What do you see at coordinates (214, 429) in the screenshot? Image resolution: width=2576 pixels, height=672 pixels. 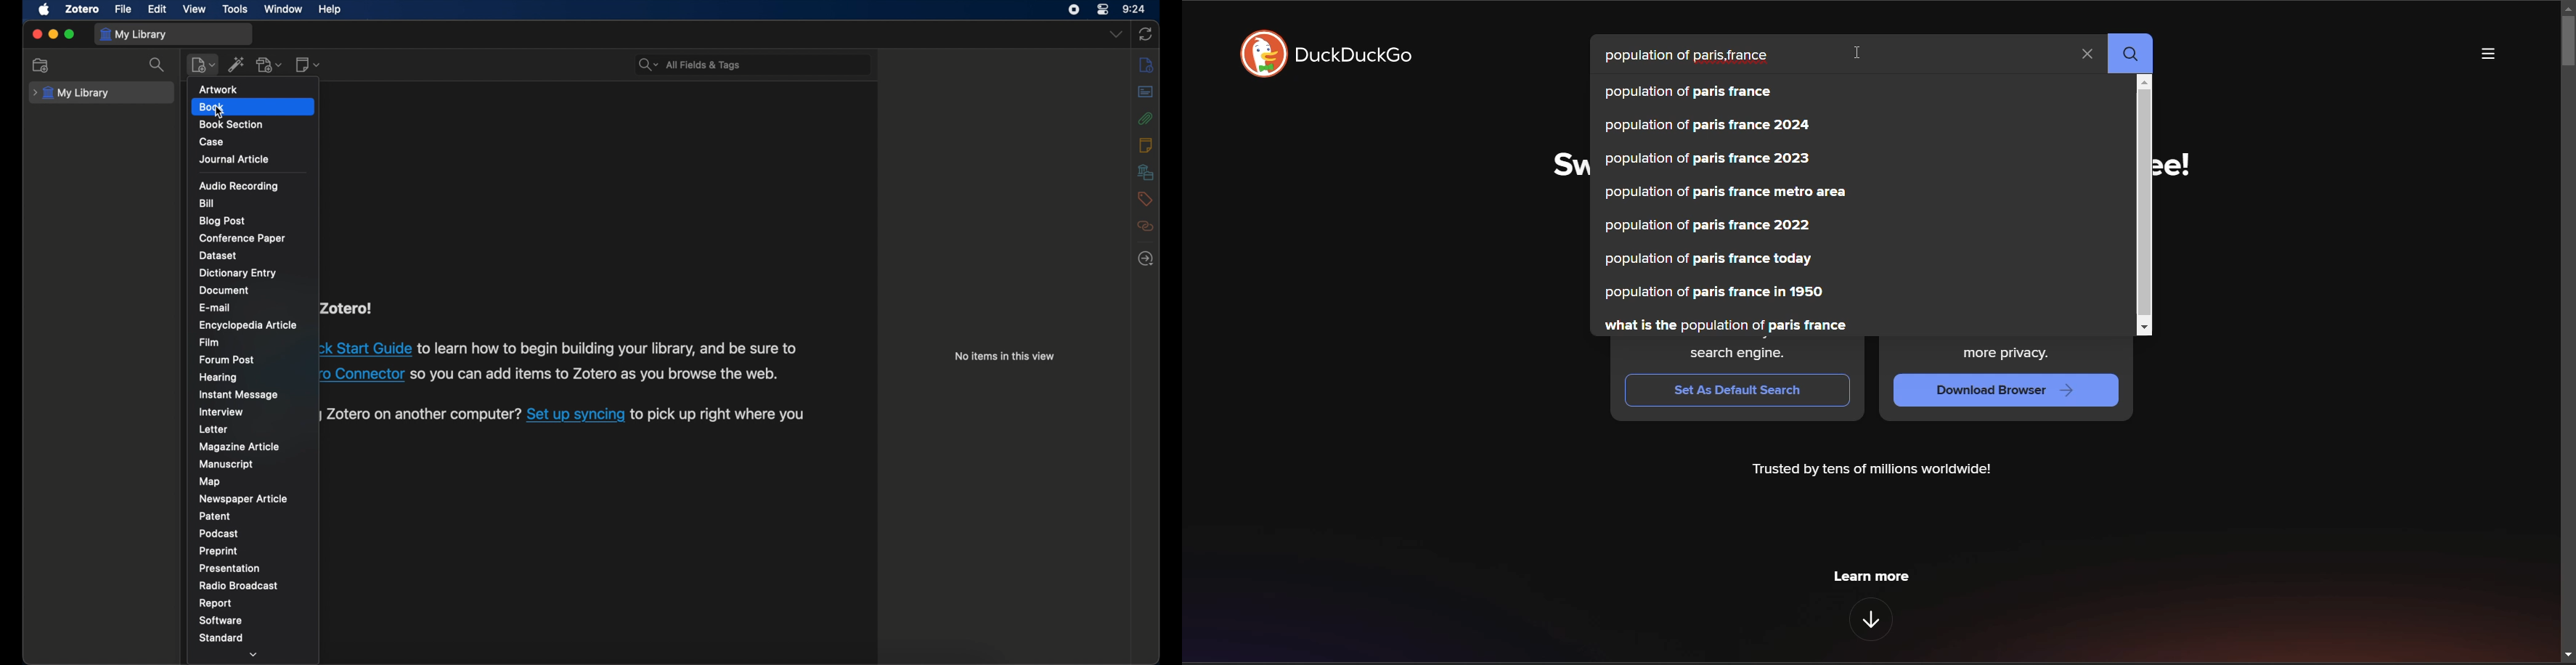 I see `letter` at bounding box center [214, 429].